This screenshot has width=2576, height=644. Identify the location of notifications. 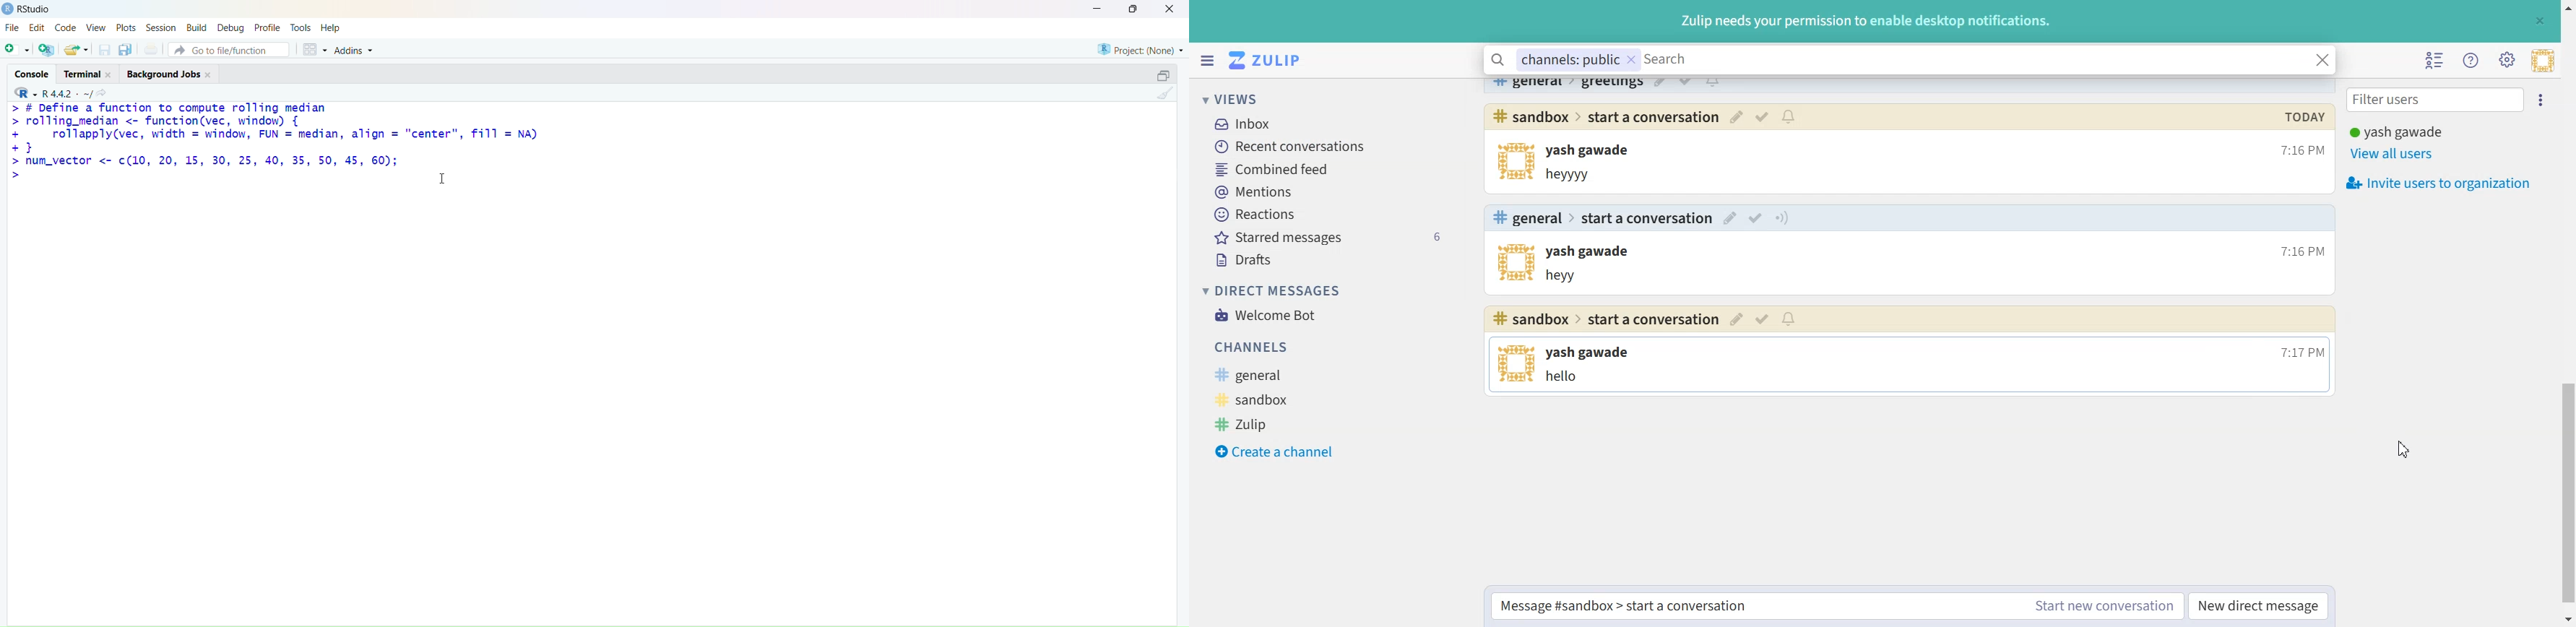
(1712, 83).